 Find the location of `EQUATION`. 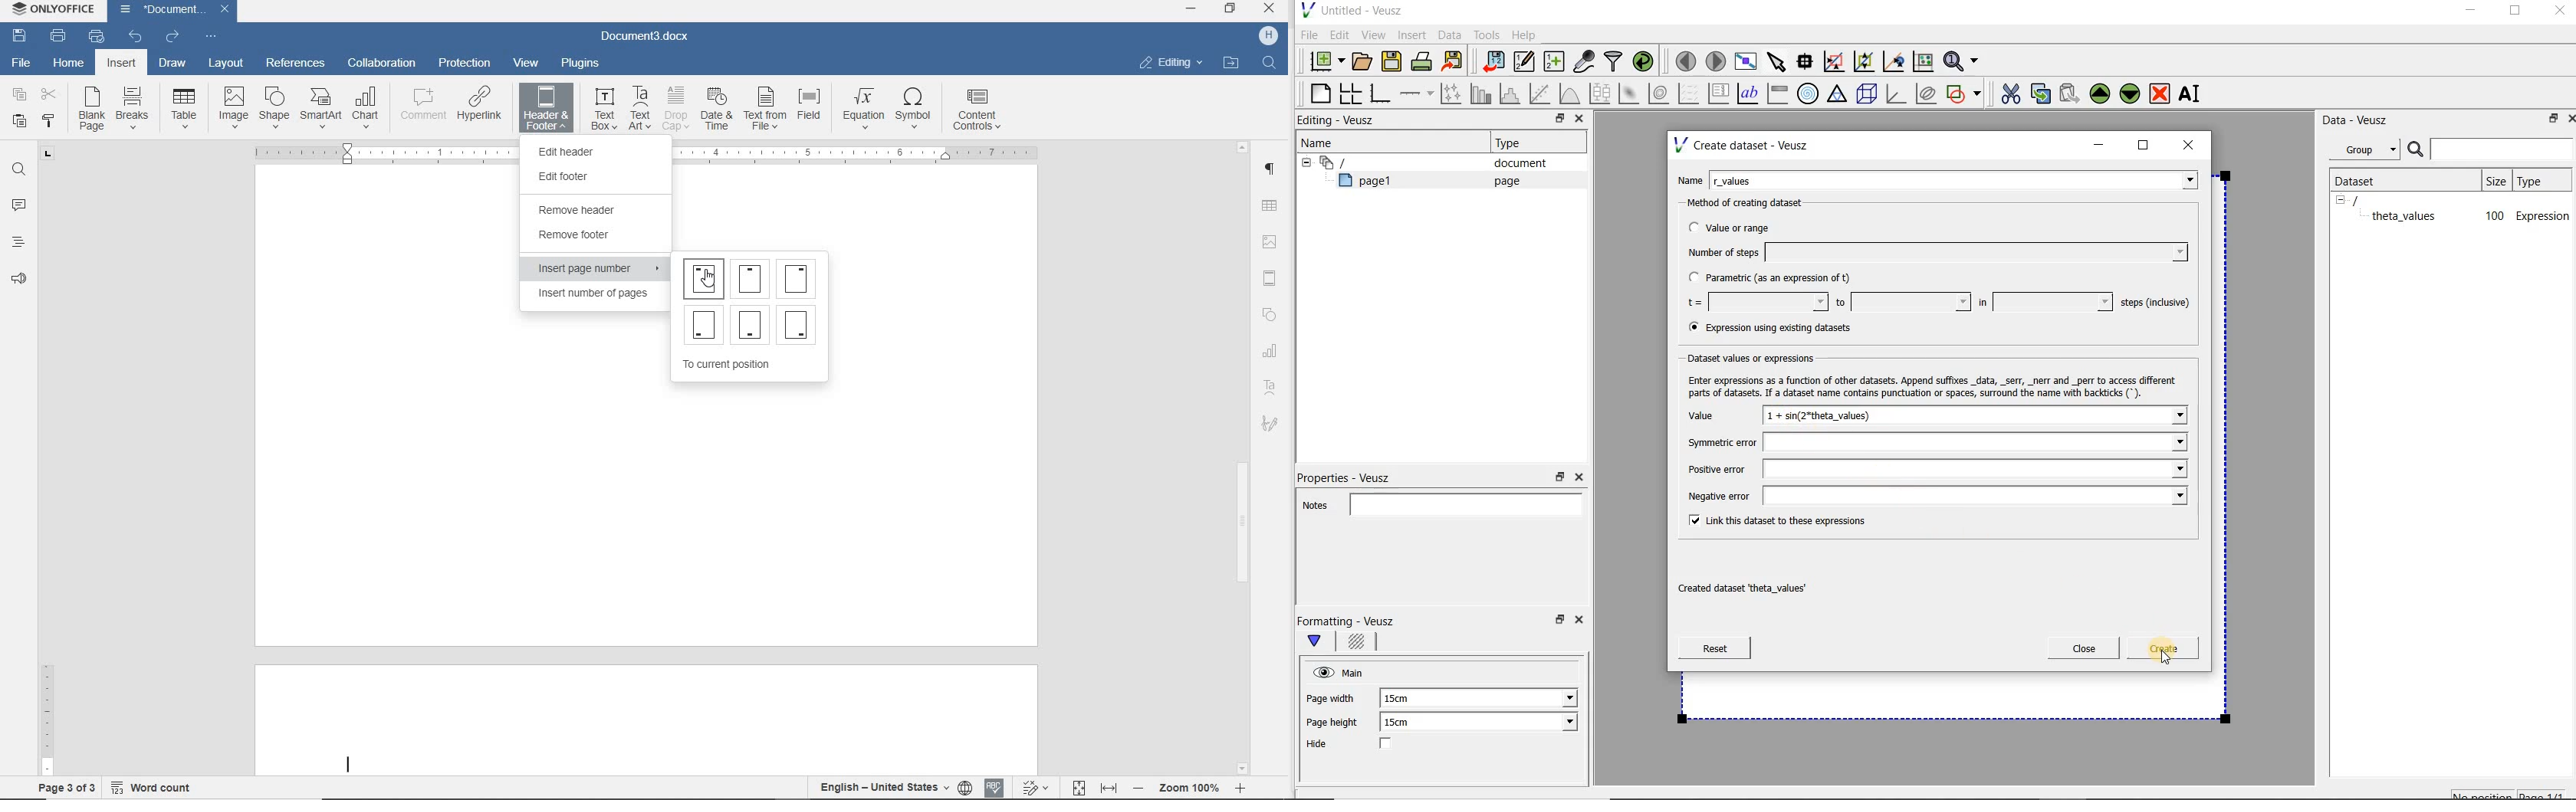

EQUATION is located at coordinates (864, 109).